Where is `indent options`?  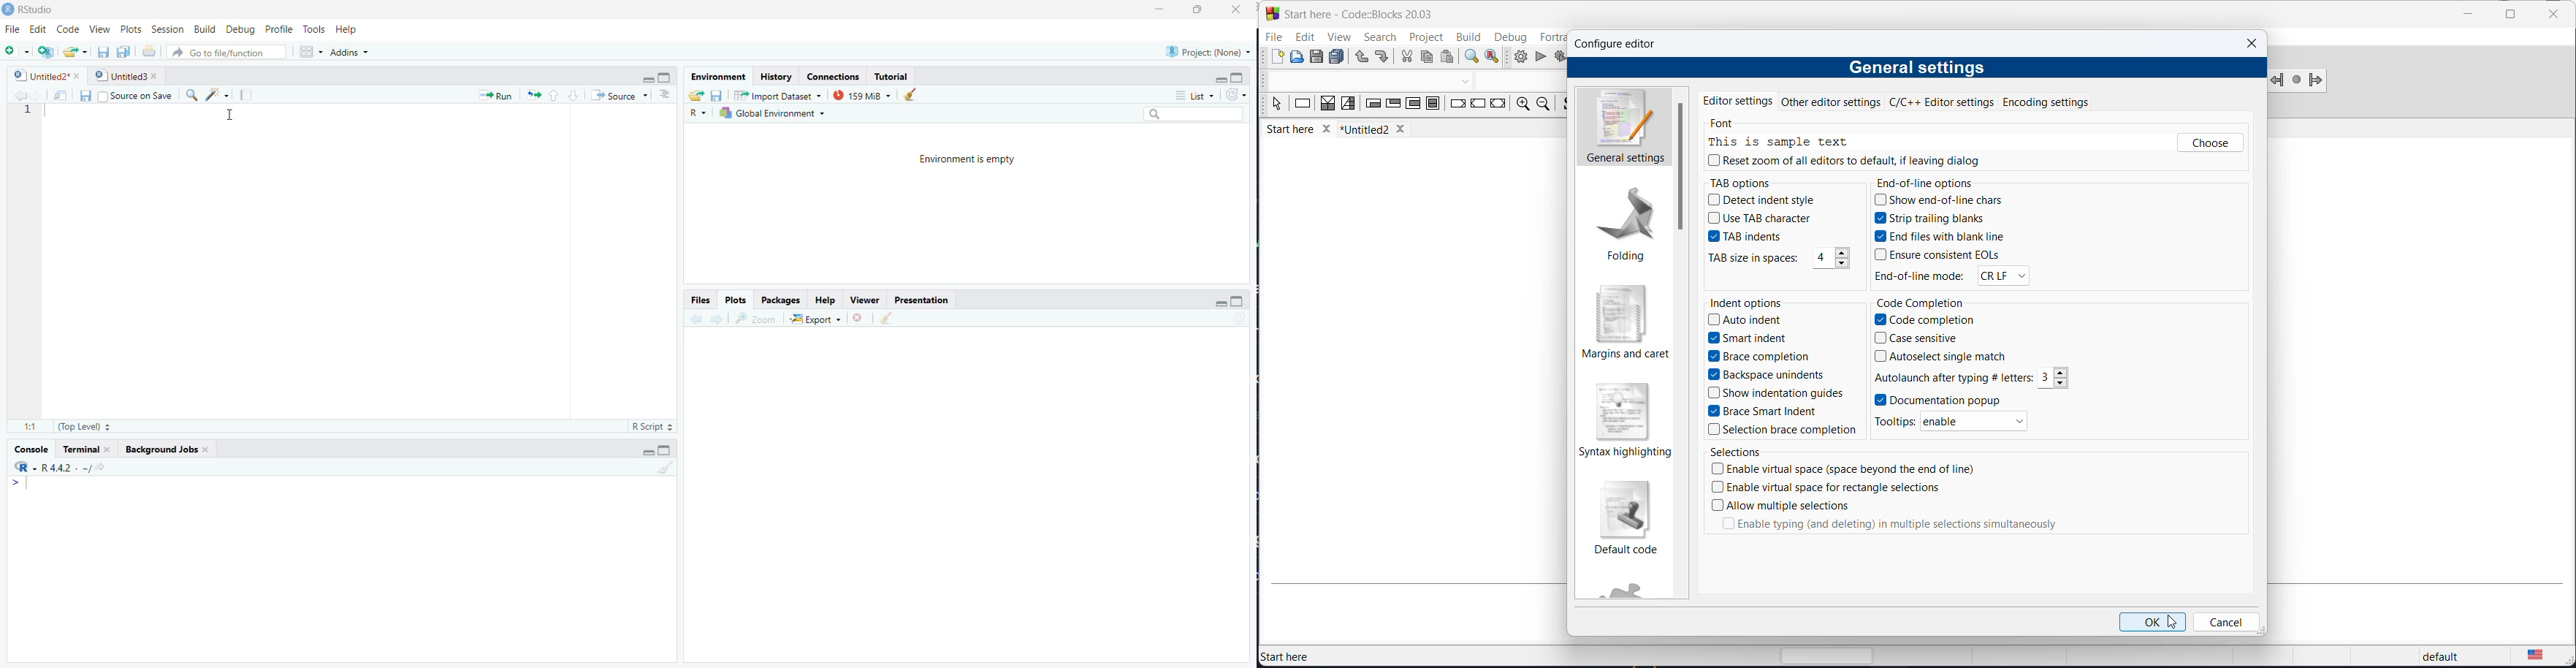 indent options is located at coordinates (1750, 303).